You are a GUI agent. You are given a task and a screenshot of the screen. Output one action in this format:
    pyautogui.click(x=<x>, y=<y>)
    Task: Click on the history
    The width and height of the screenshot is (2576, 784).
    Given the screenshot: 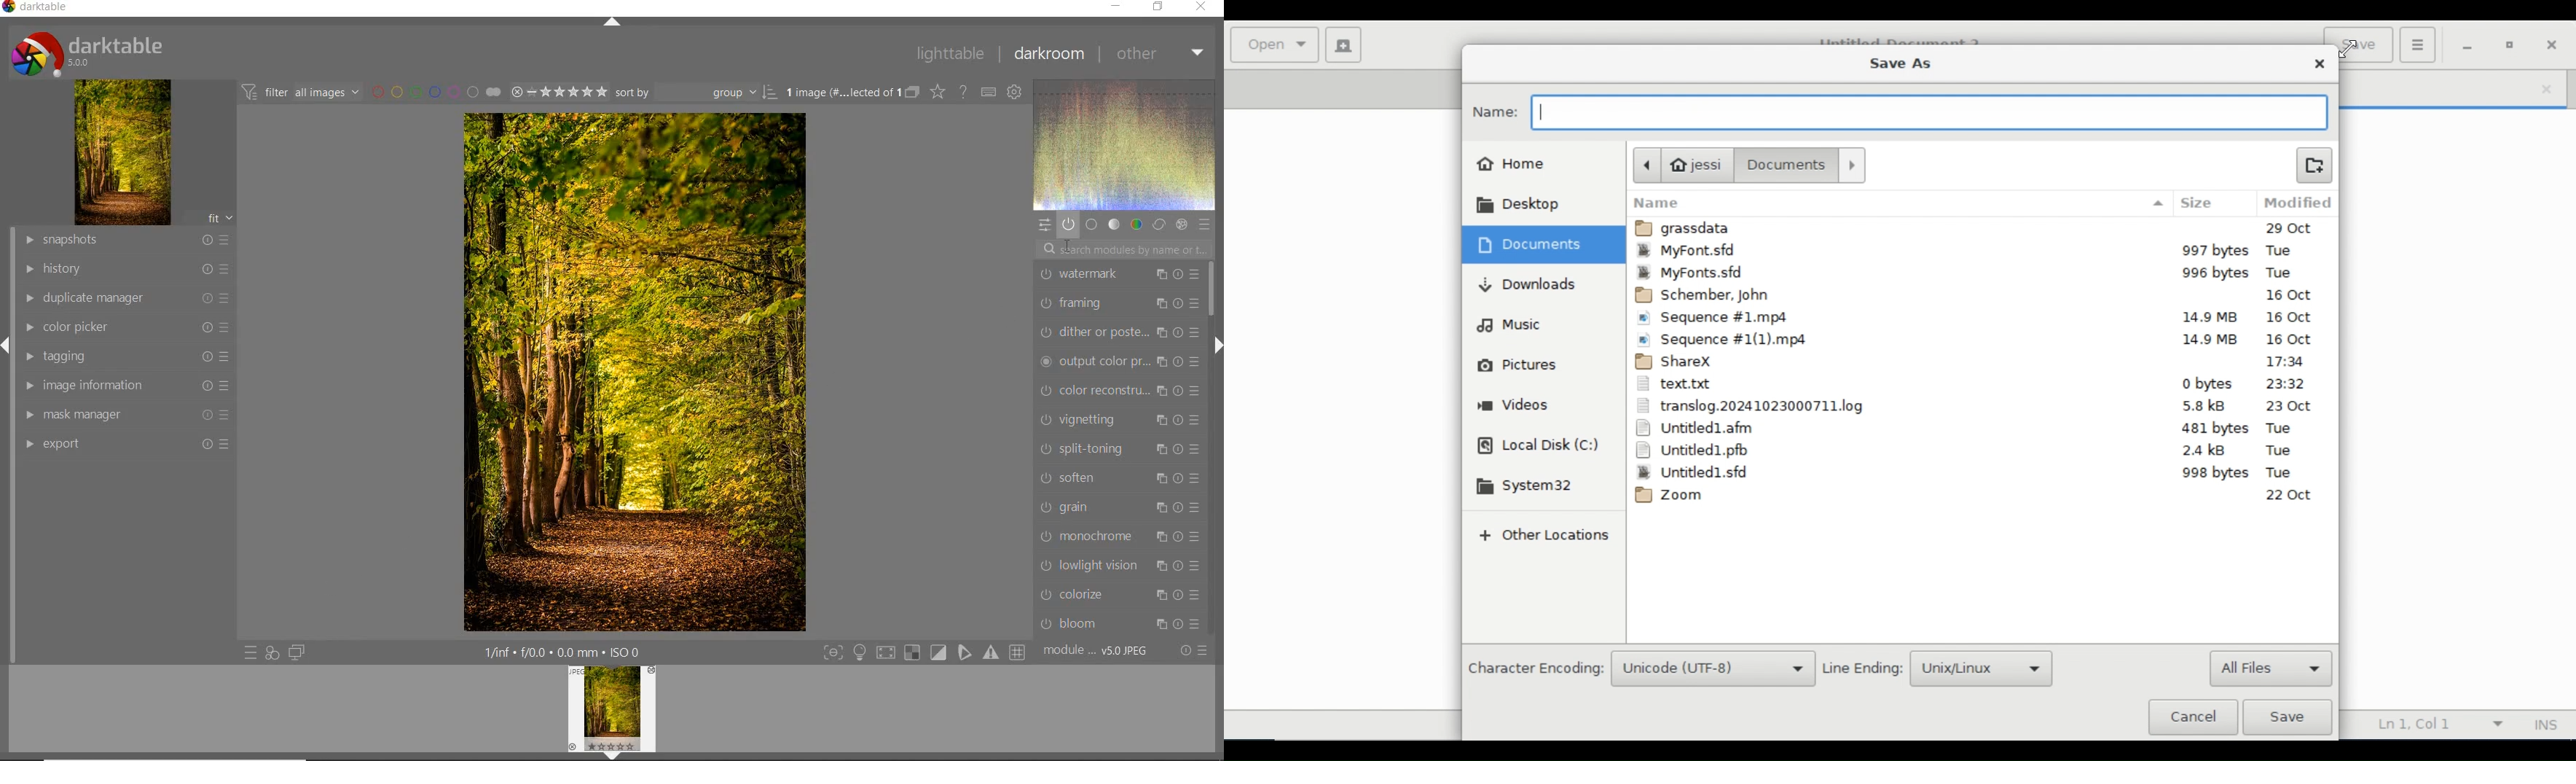 What is the action you would take?
    pyautogui.click(x=126, y=268)
    